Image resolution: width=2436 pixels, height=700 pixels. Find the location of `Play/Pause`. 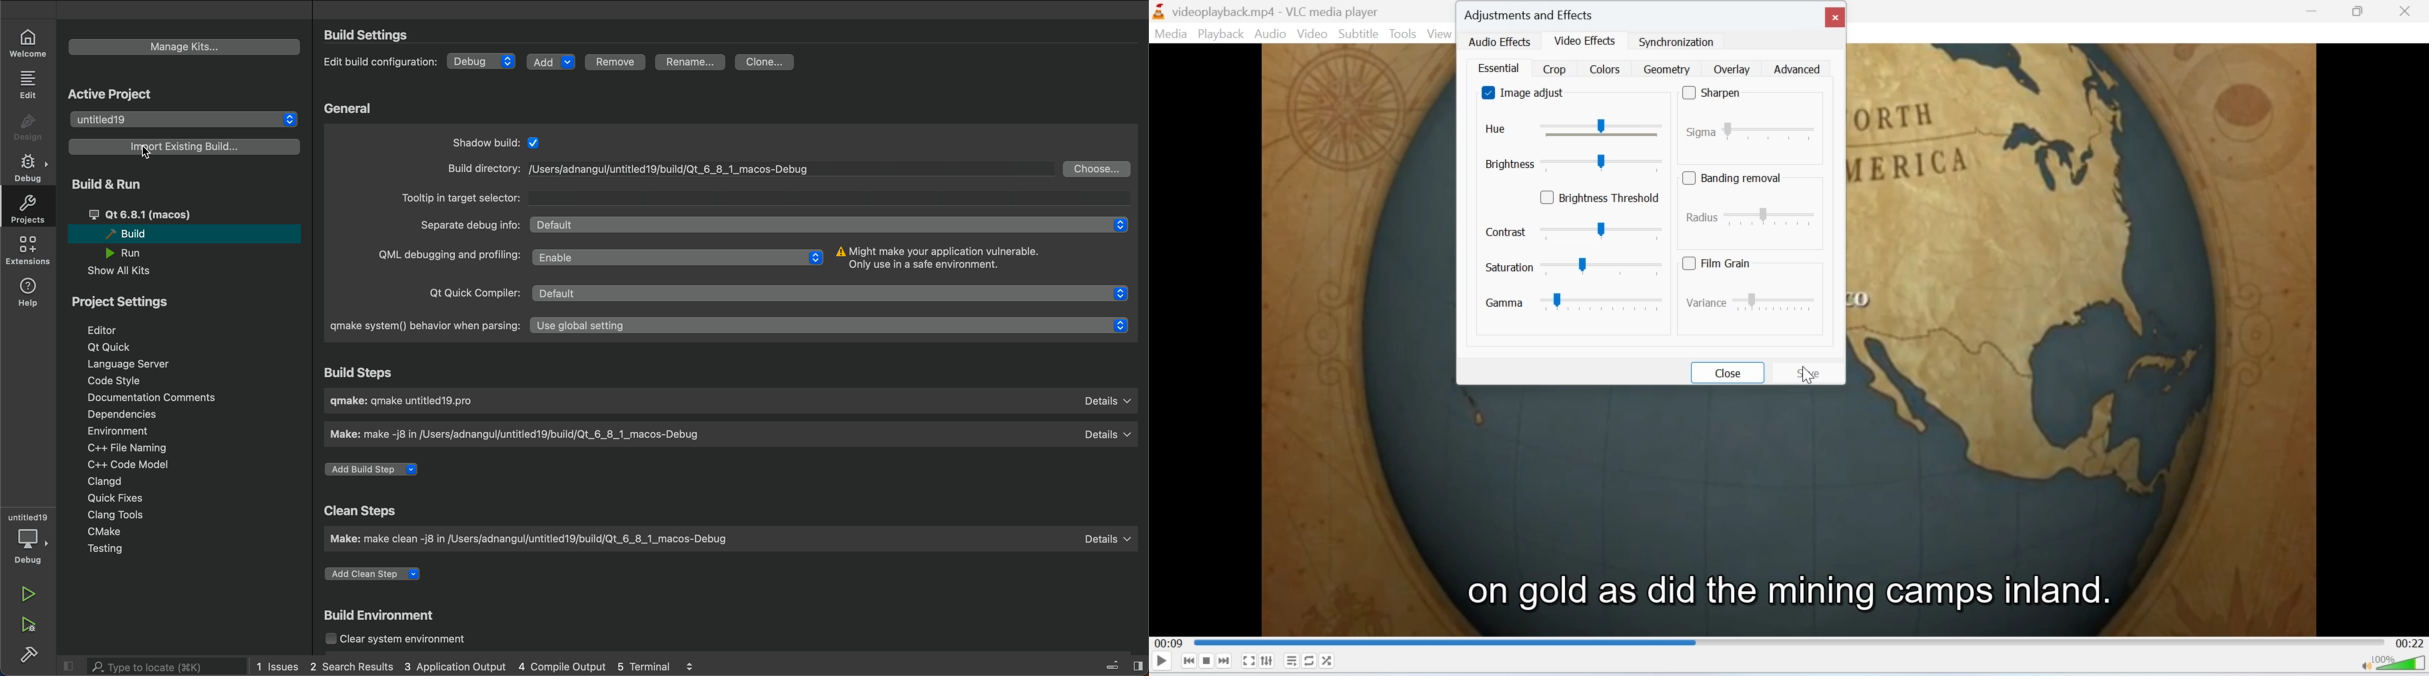

Play/Pause is located at coordinates (1162, 660).